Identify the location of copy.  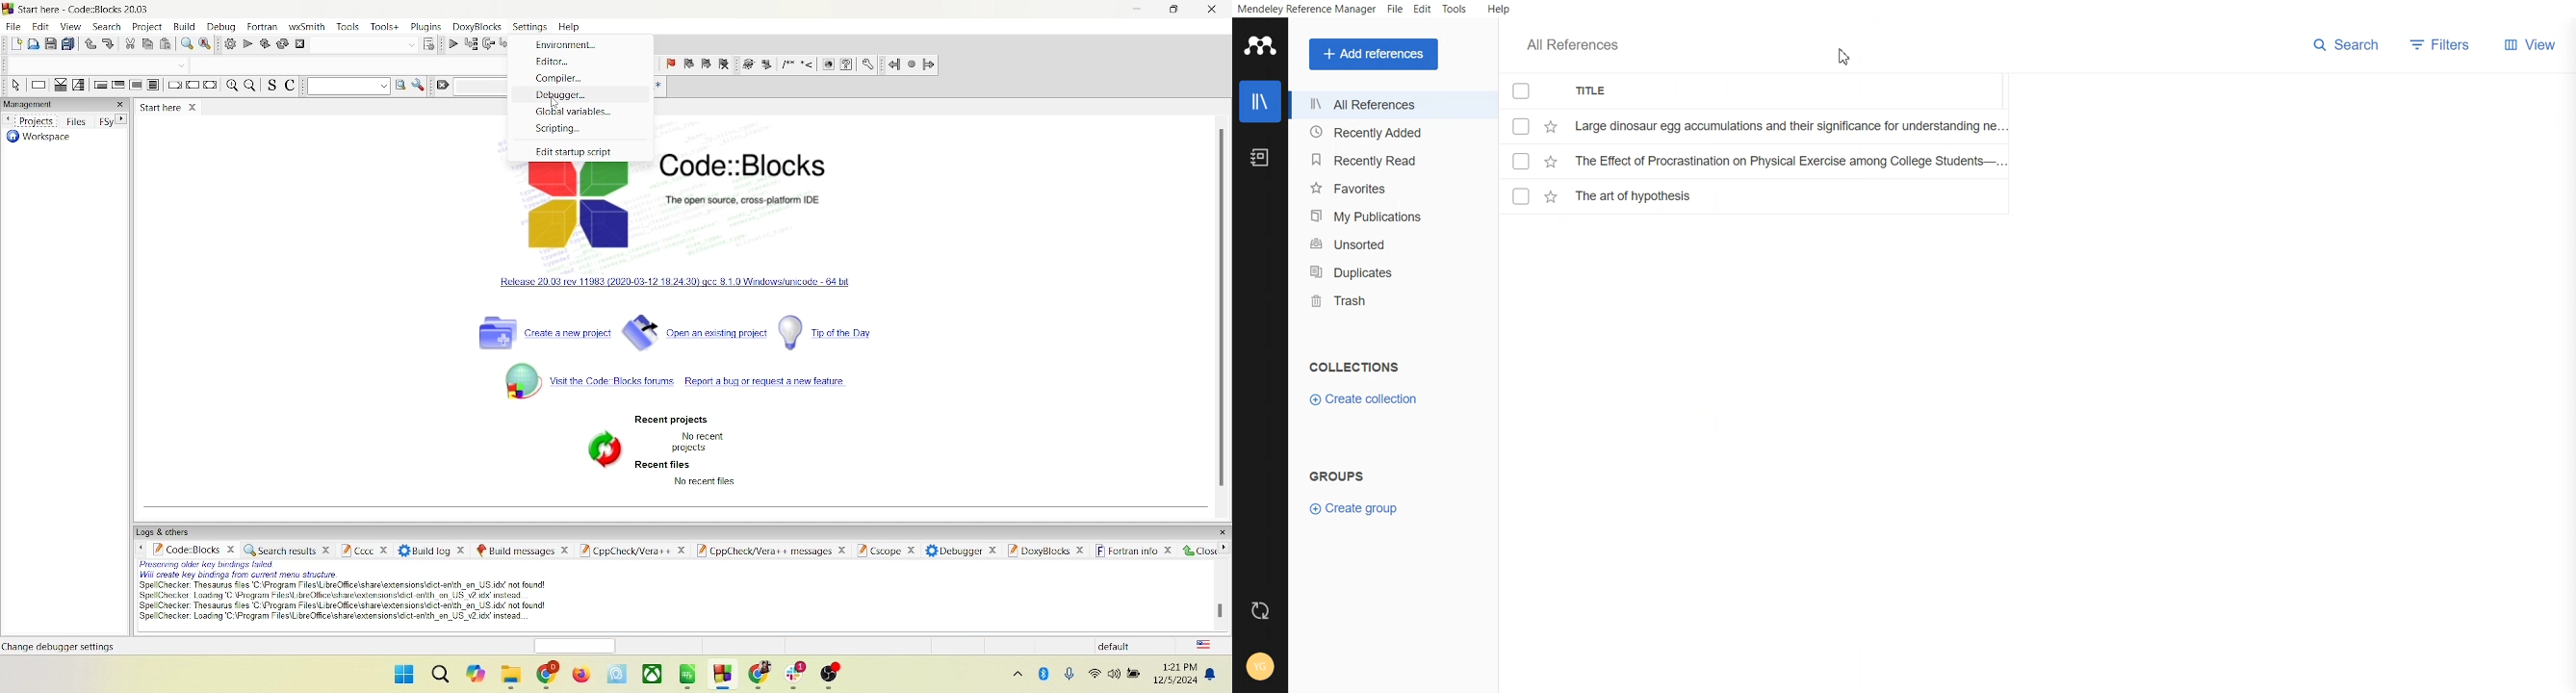
(148, 43).